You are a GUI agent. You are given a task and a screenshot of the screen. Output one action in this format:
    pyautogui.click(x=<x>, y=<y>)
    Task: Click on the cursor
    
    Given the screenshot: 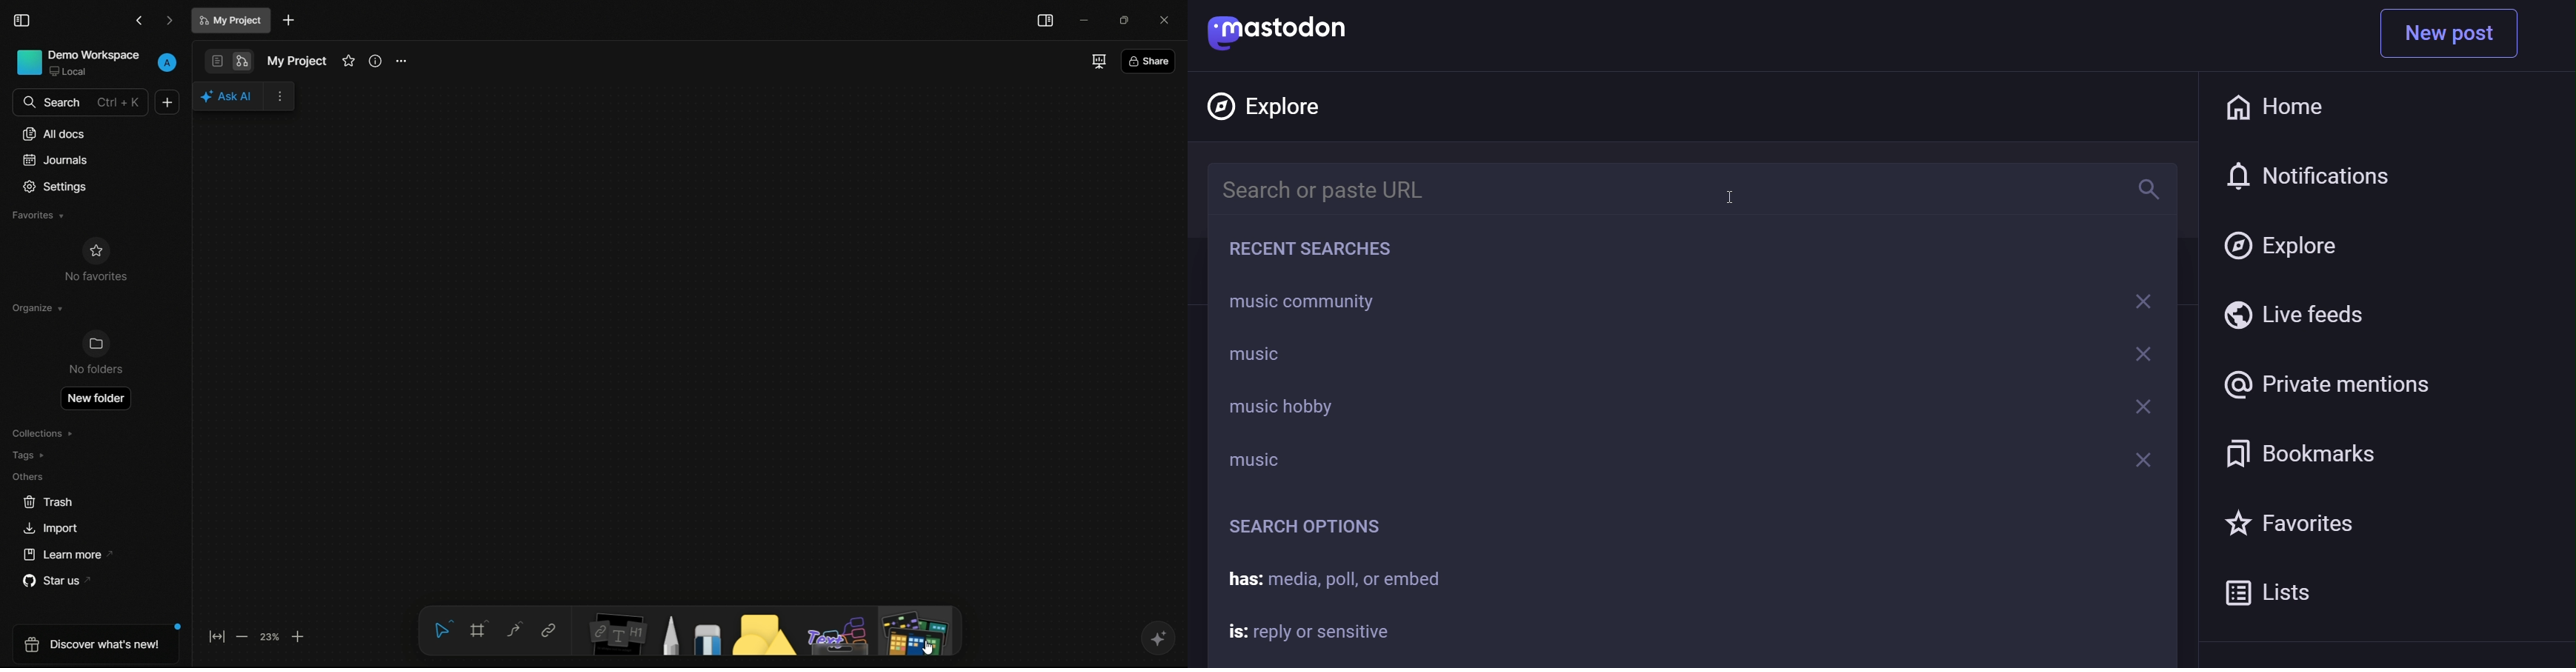 What is the action you would take?
    pyautogui.click(x=928, y=649)
    